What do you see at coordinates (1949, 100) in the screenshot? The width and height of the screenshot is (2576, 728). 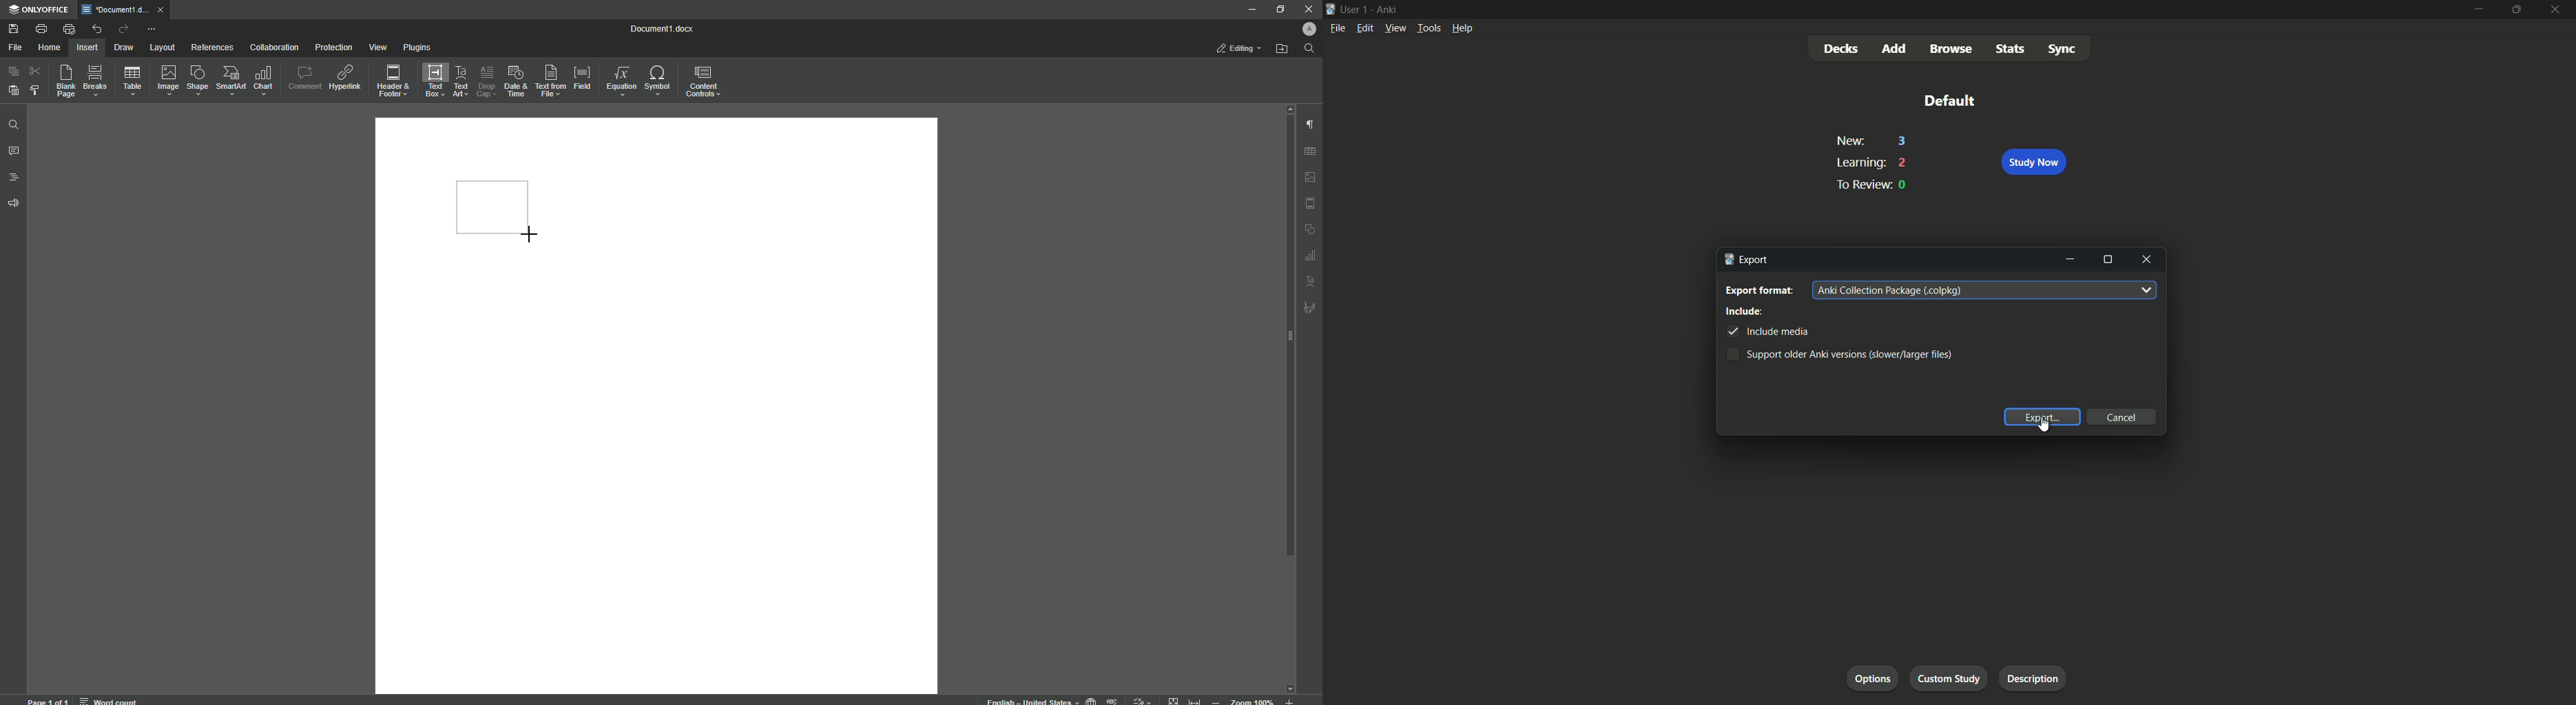 I see `default` at bounding box center [1949, 100].